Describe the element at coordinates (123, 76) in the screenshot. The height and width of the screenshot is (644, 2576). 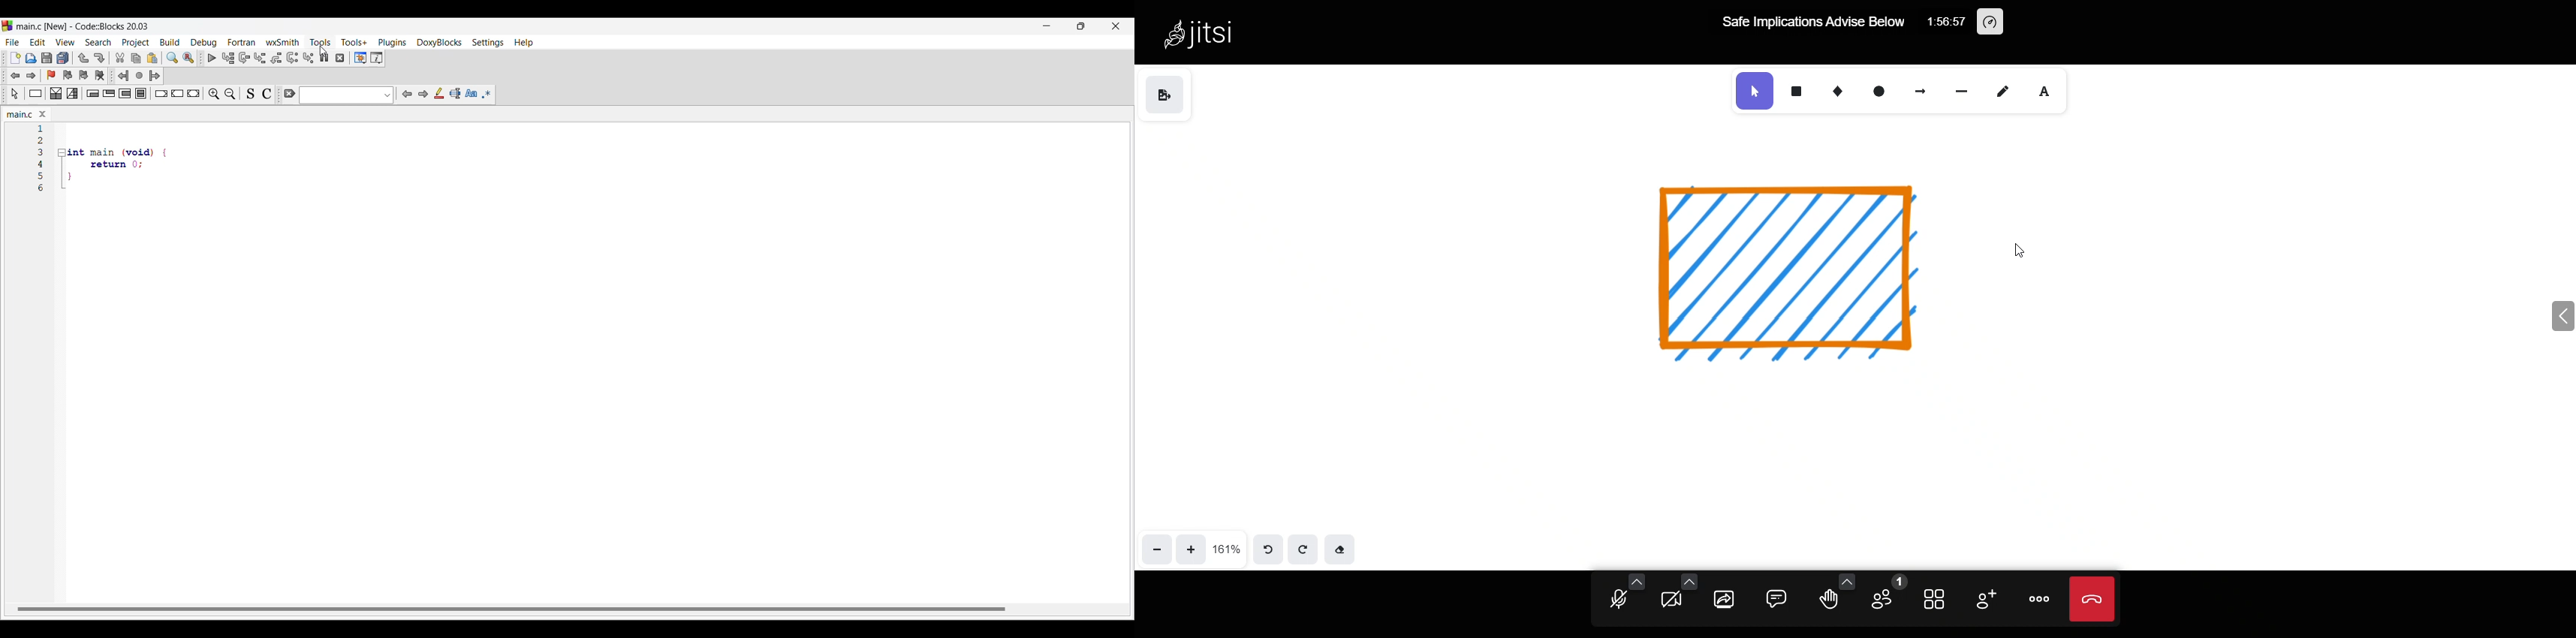
I see `Jump back` at that location.